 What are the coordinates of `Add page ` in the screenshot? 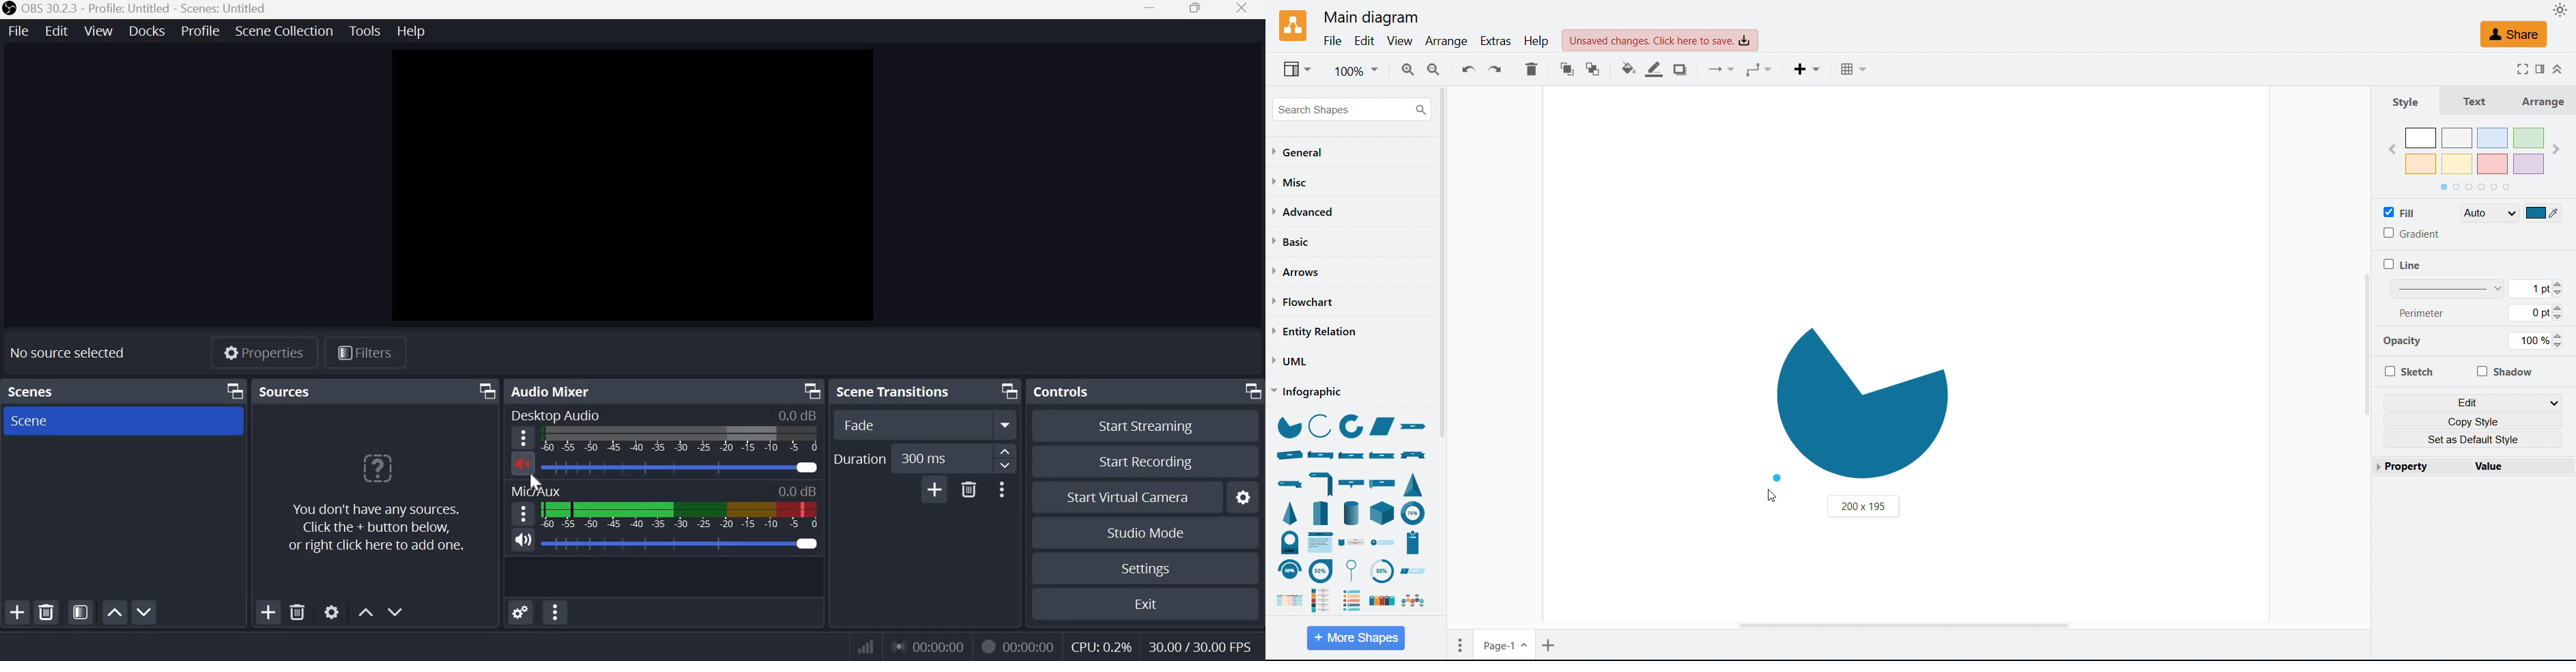 It's located at (1550, 645).